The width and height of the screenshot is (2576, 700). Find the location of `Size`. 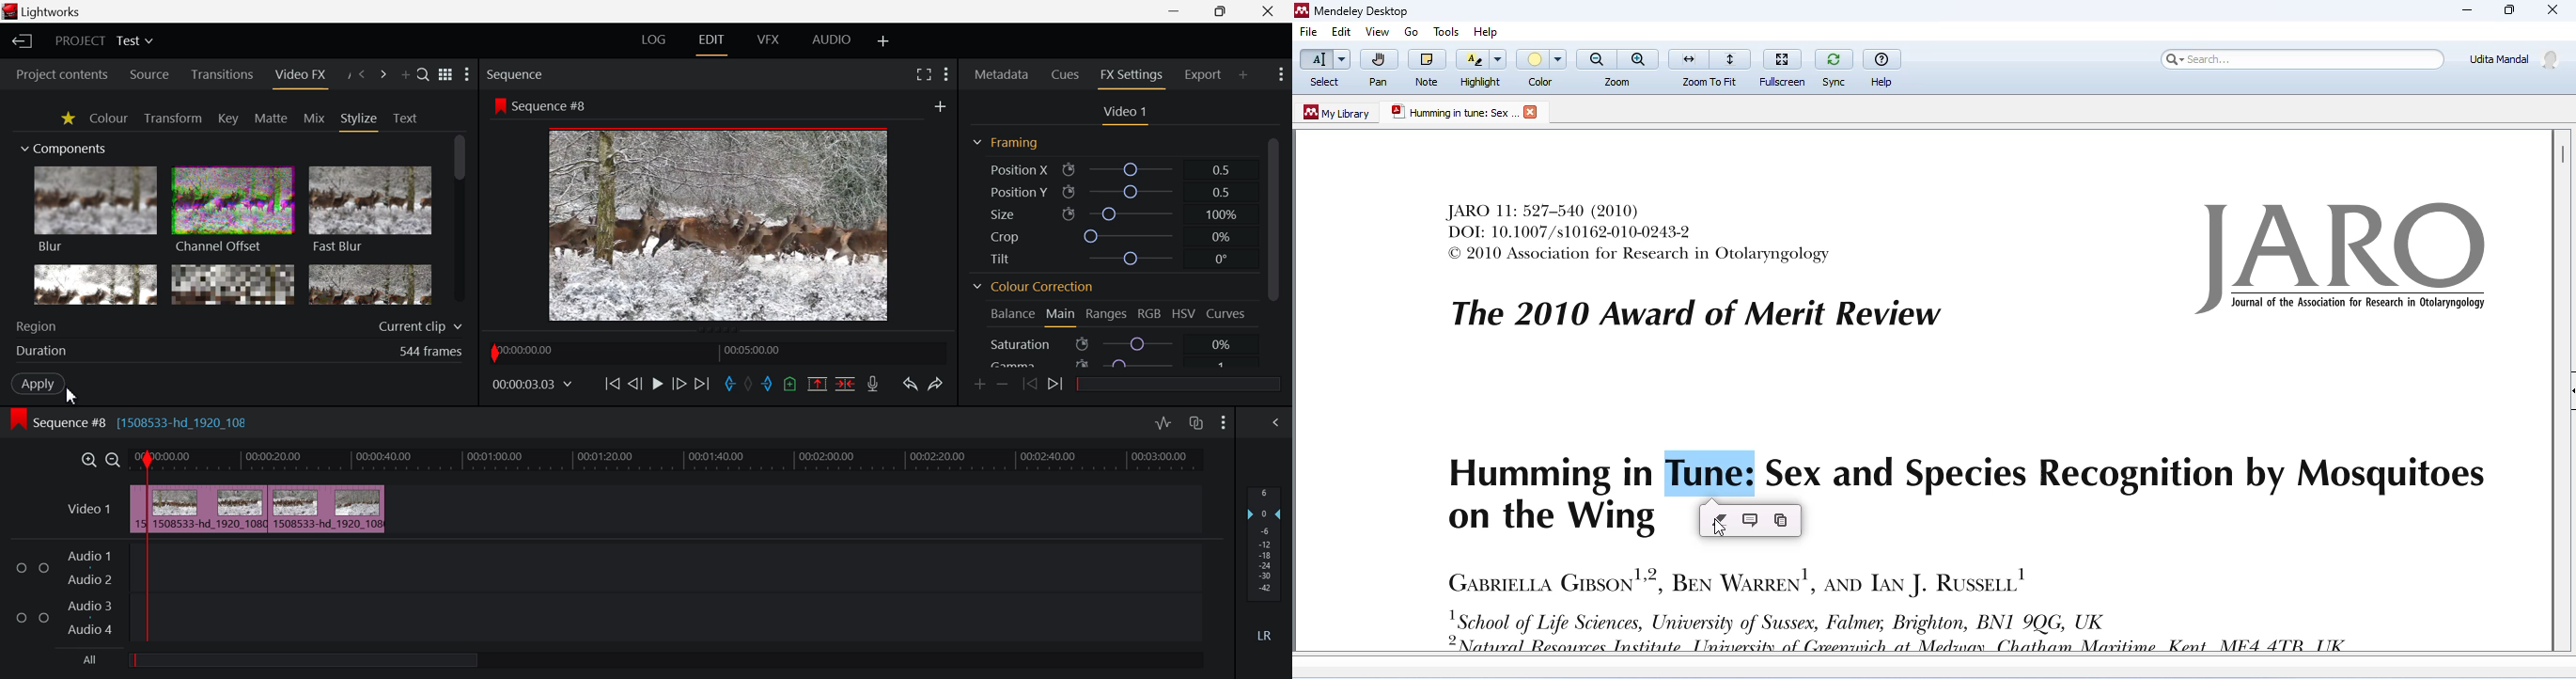

Size is located at coordinates (1110, 214).